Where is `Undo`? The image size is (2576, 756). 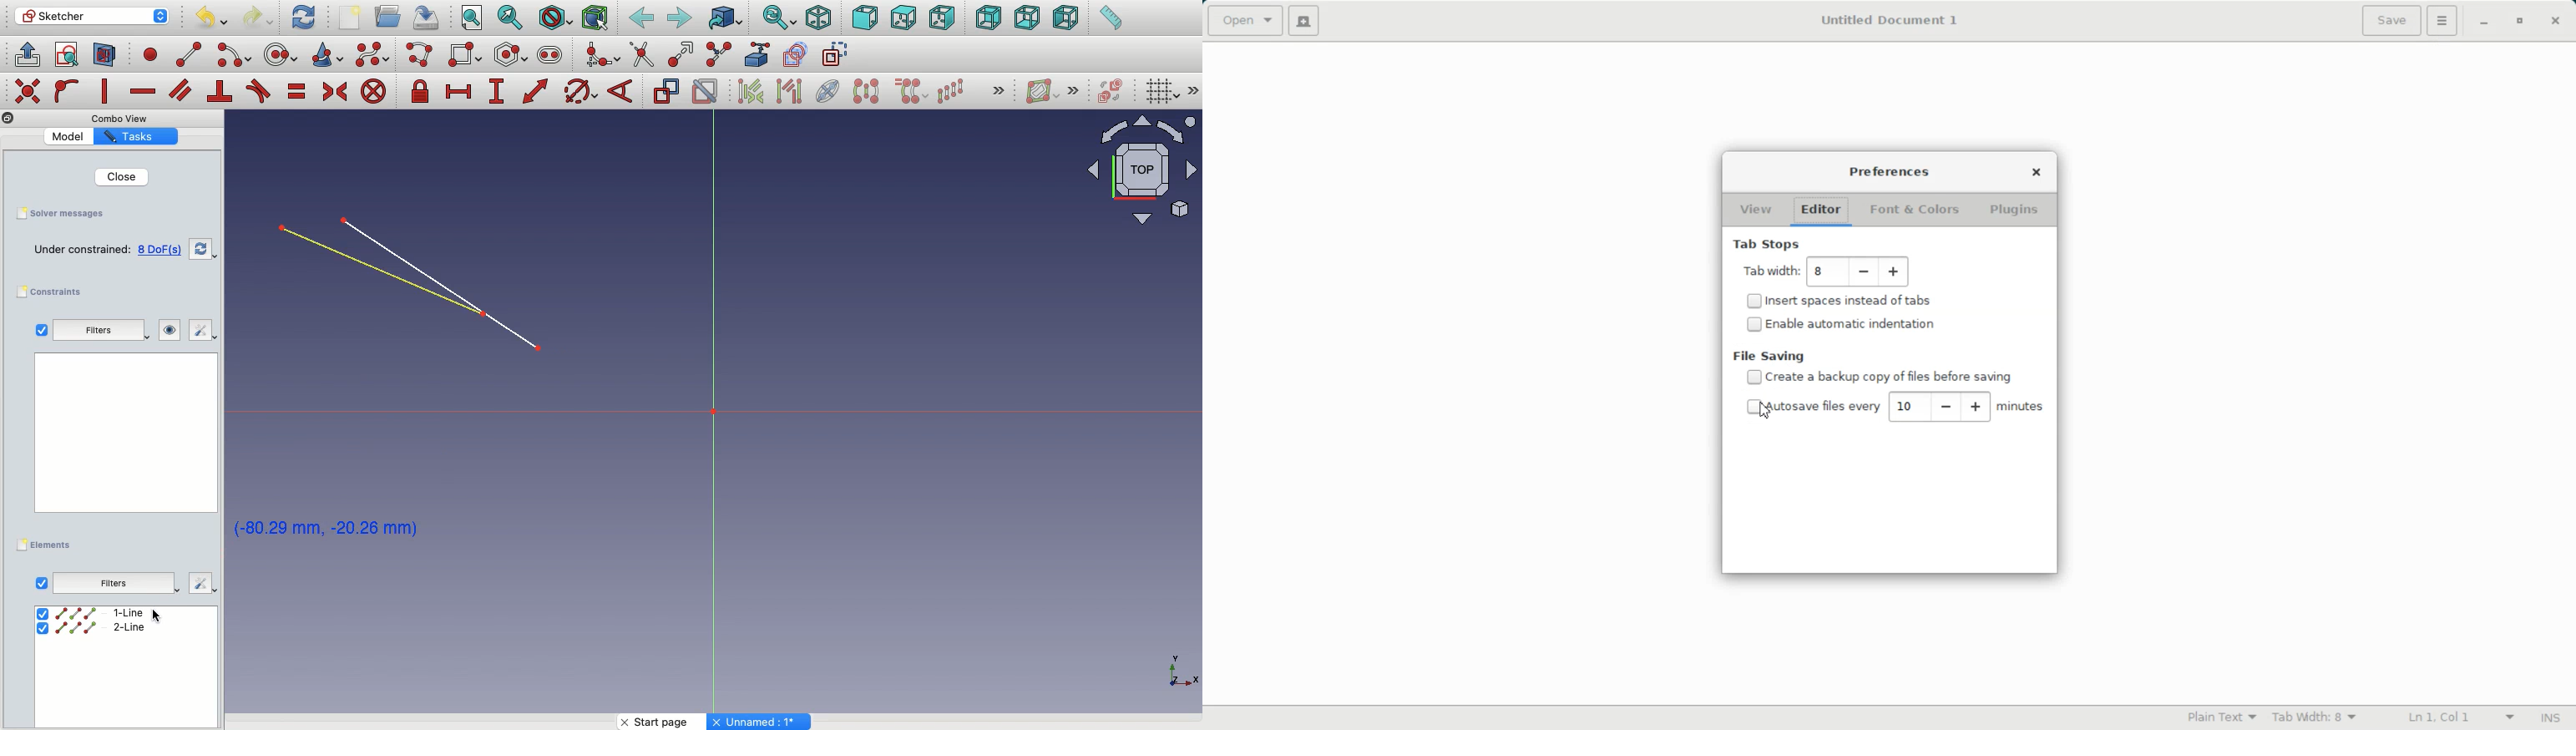 Undo is located at coordinates (210, 18).